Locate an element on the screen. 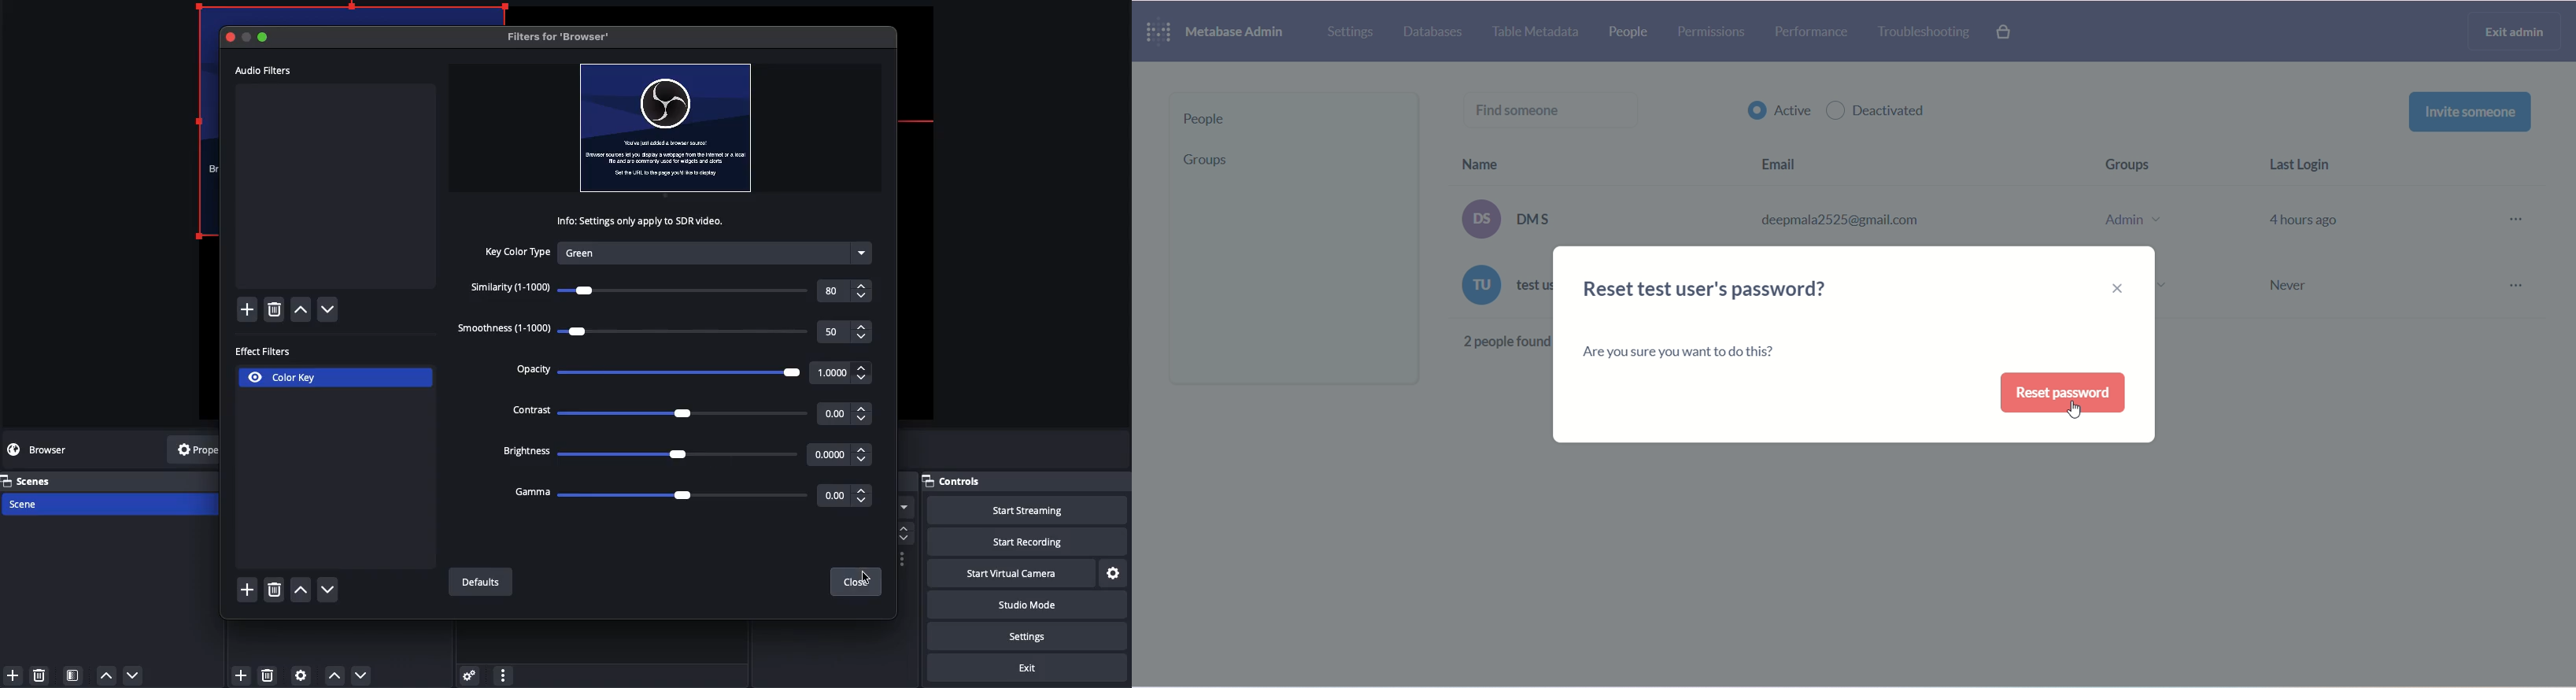 This screenshot has width=2576, height=700. metabase admin is located at coordinates (1241, 35).